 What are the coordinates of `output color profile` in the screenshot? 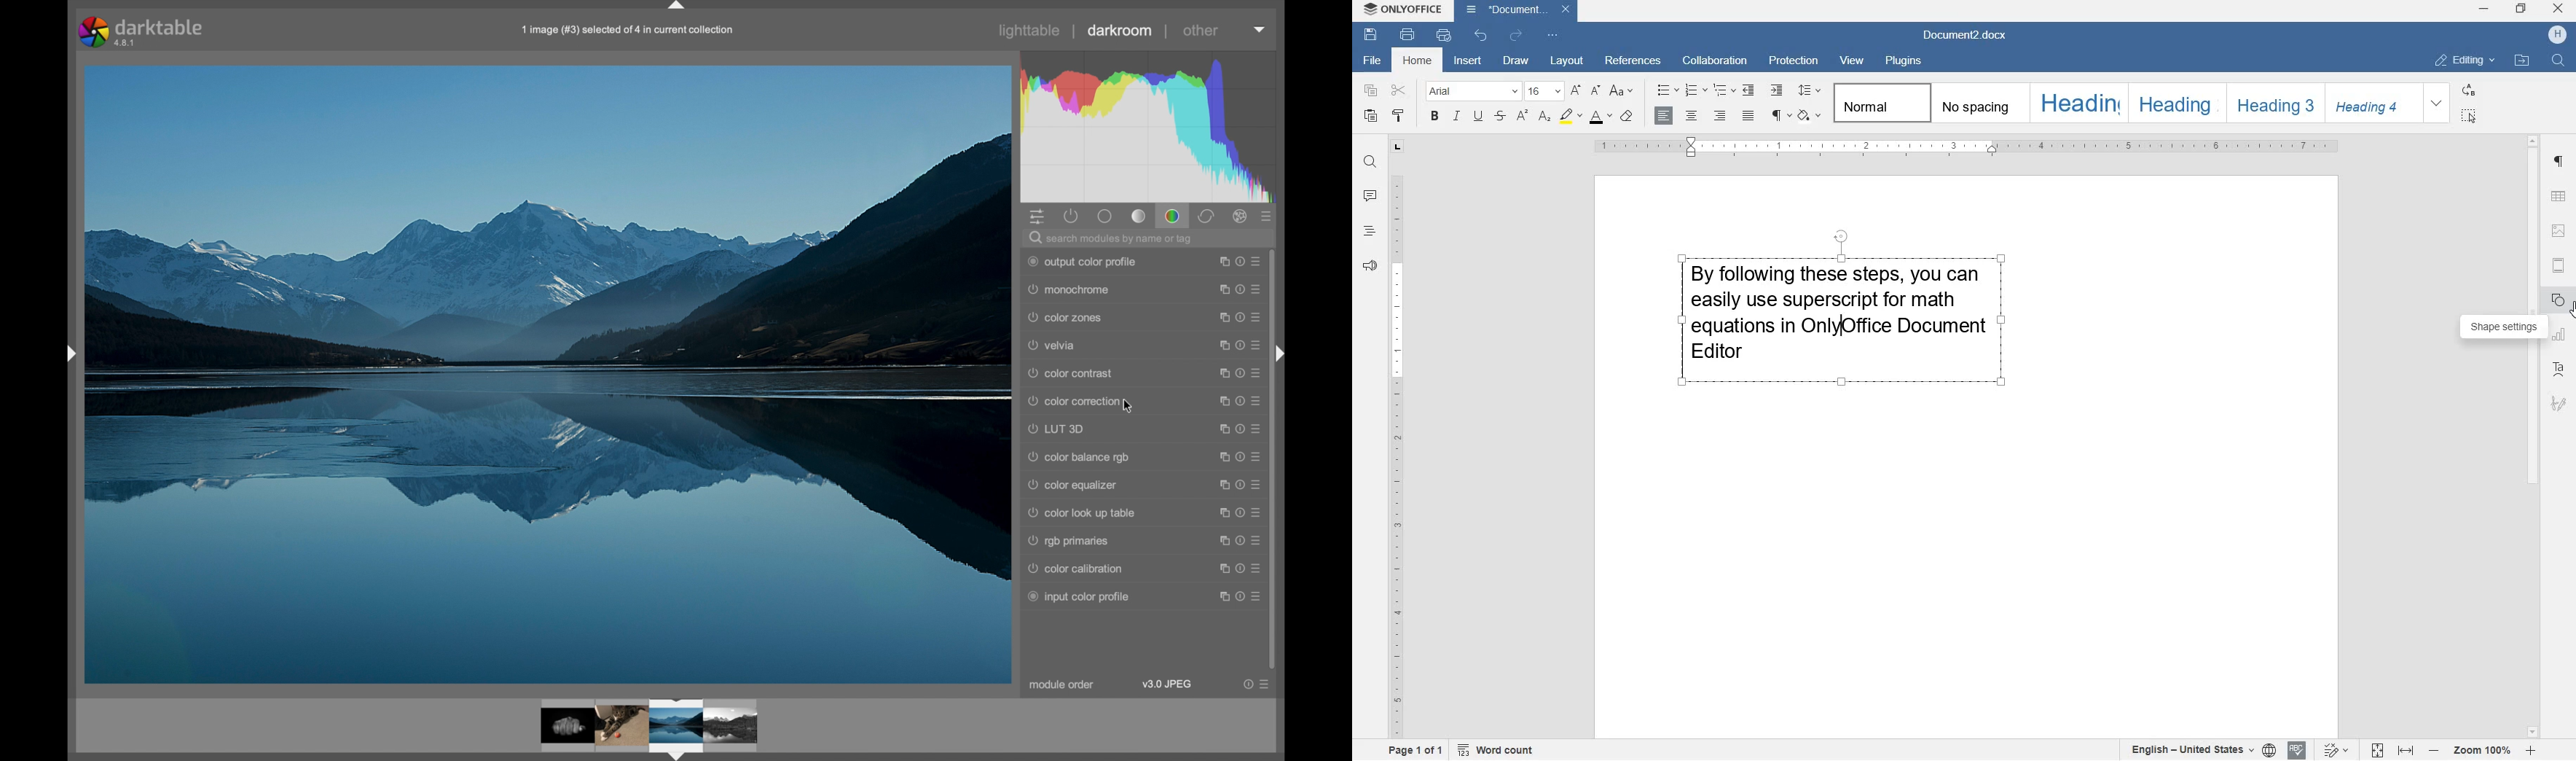 It's located at (1085, 261).